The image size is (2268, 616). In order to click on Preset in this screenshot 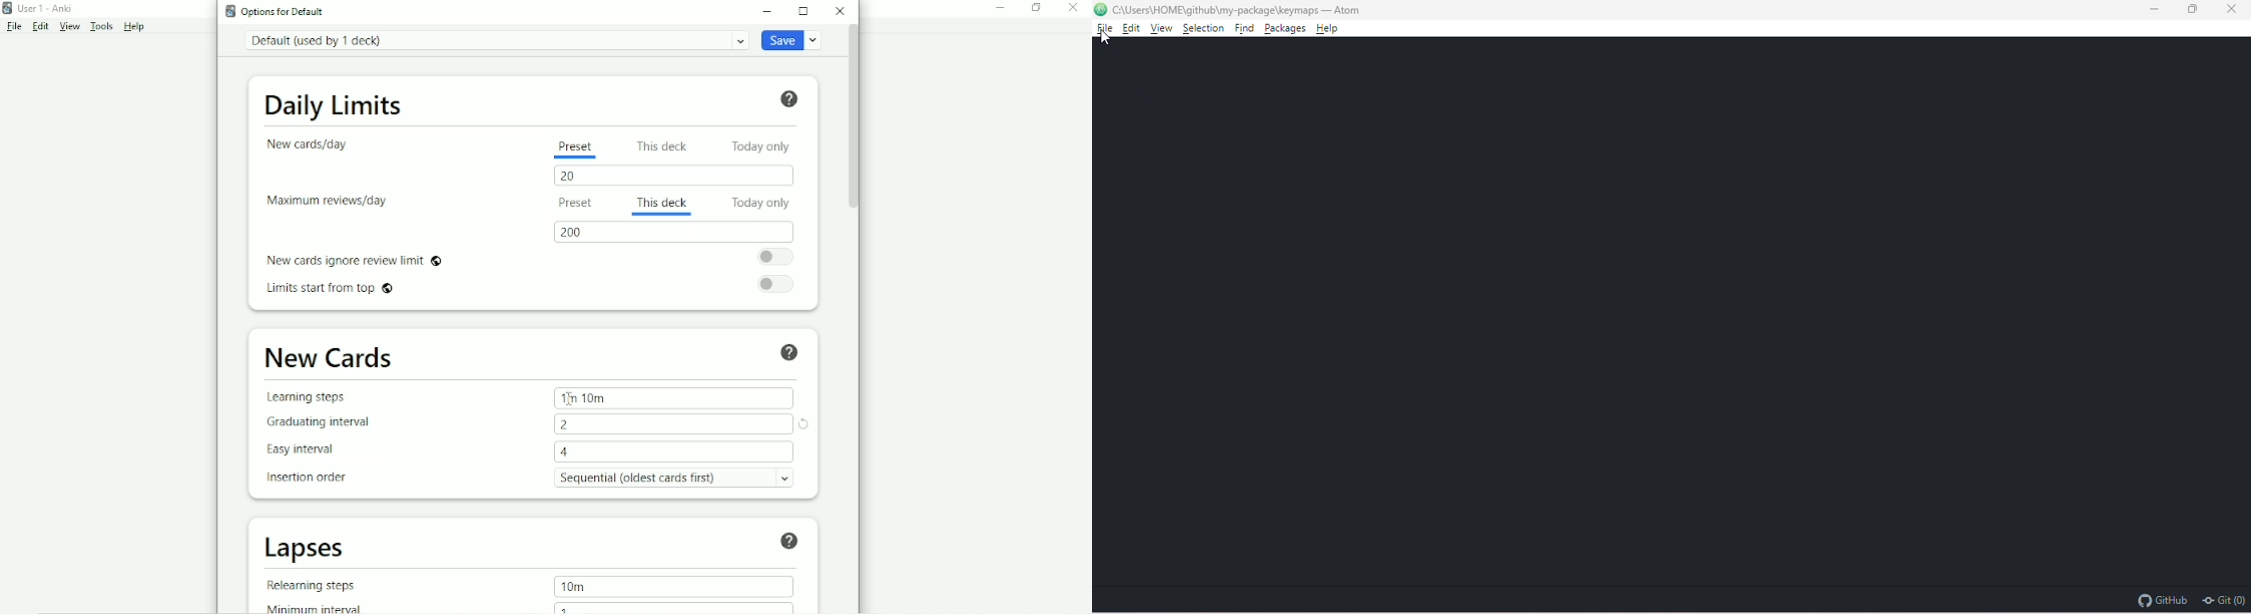, I will do `click(576, 203)`.